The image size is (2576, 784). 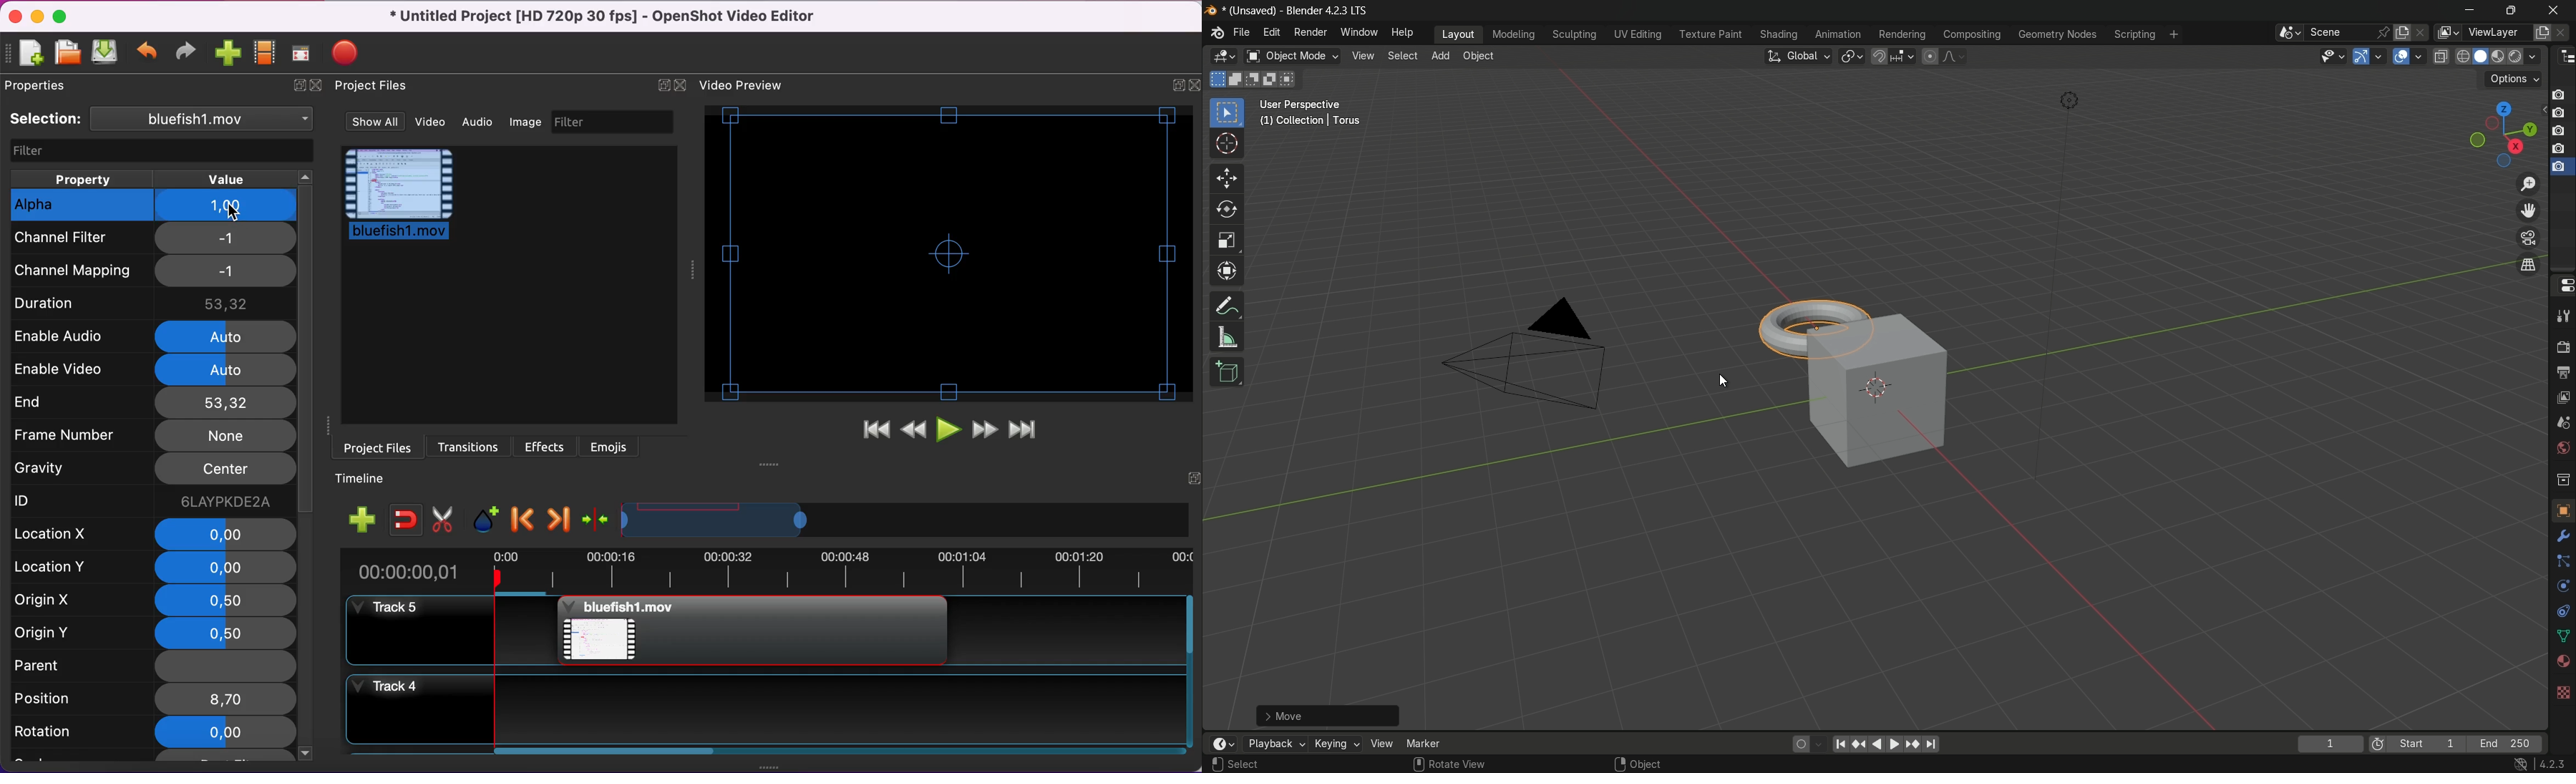 I want to click on jump to endpoint, so click(x=1933, y=744).